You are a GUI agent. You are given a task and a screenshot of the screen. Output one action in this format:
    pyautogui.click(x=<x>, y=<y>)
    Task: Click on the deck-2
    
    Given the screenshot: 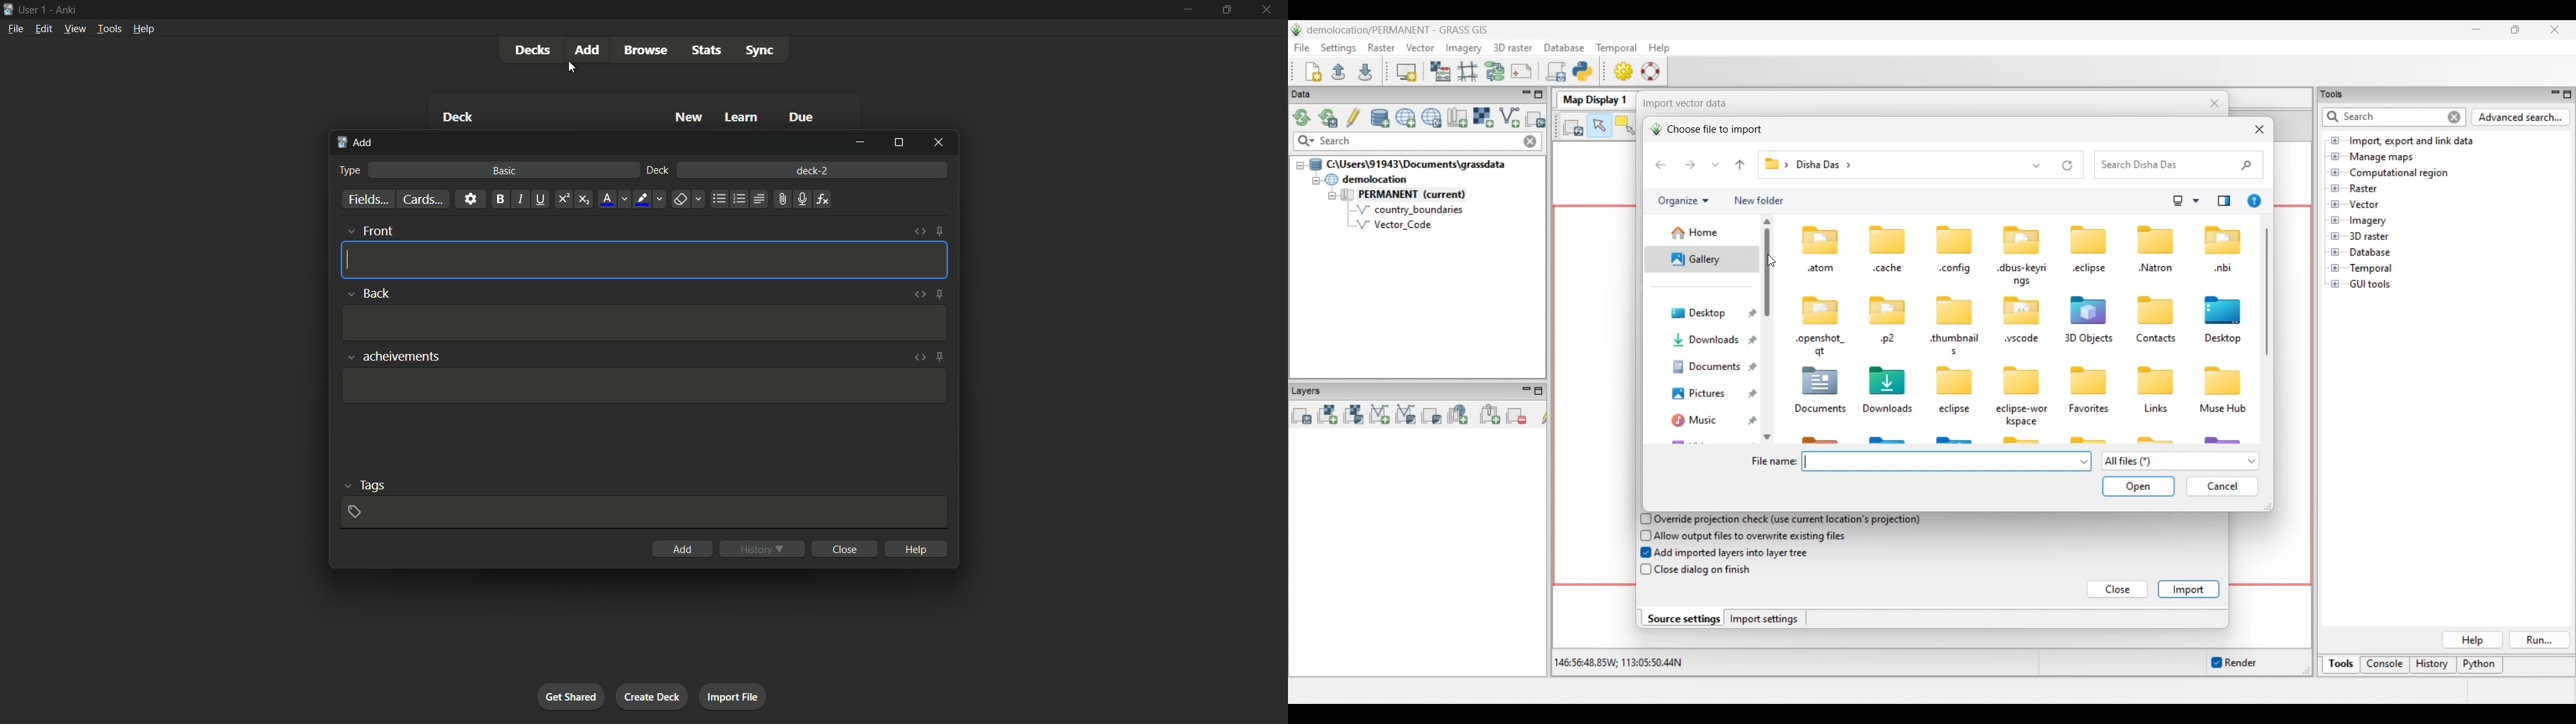 What is the action you would take?
    pyautogui.click(x=814, y=170)
    